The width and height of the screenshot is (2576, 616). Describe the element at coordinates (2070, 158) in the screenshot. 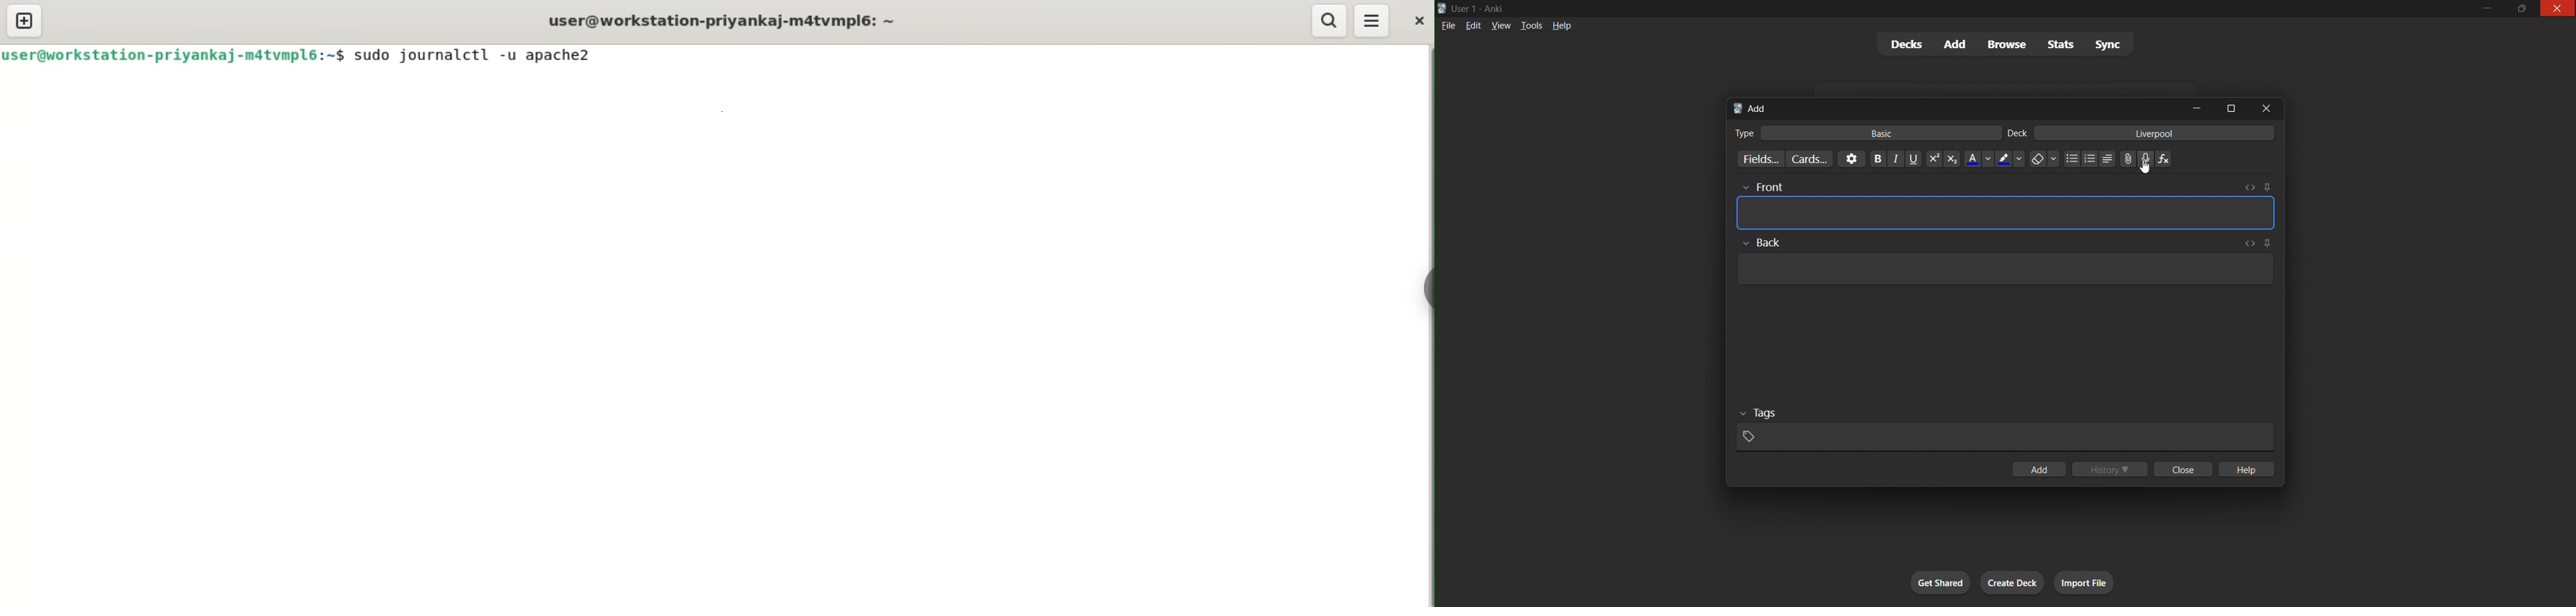

I see `unordered list` at that location.